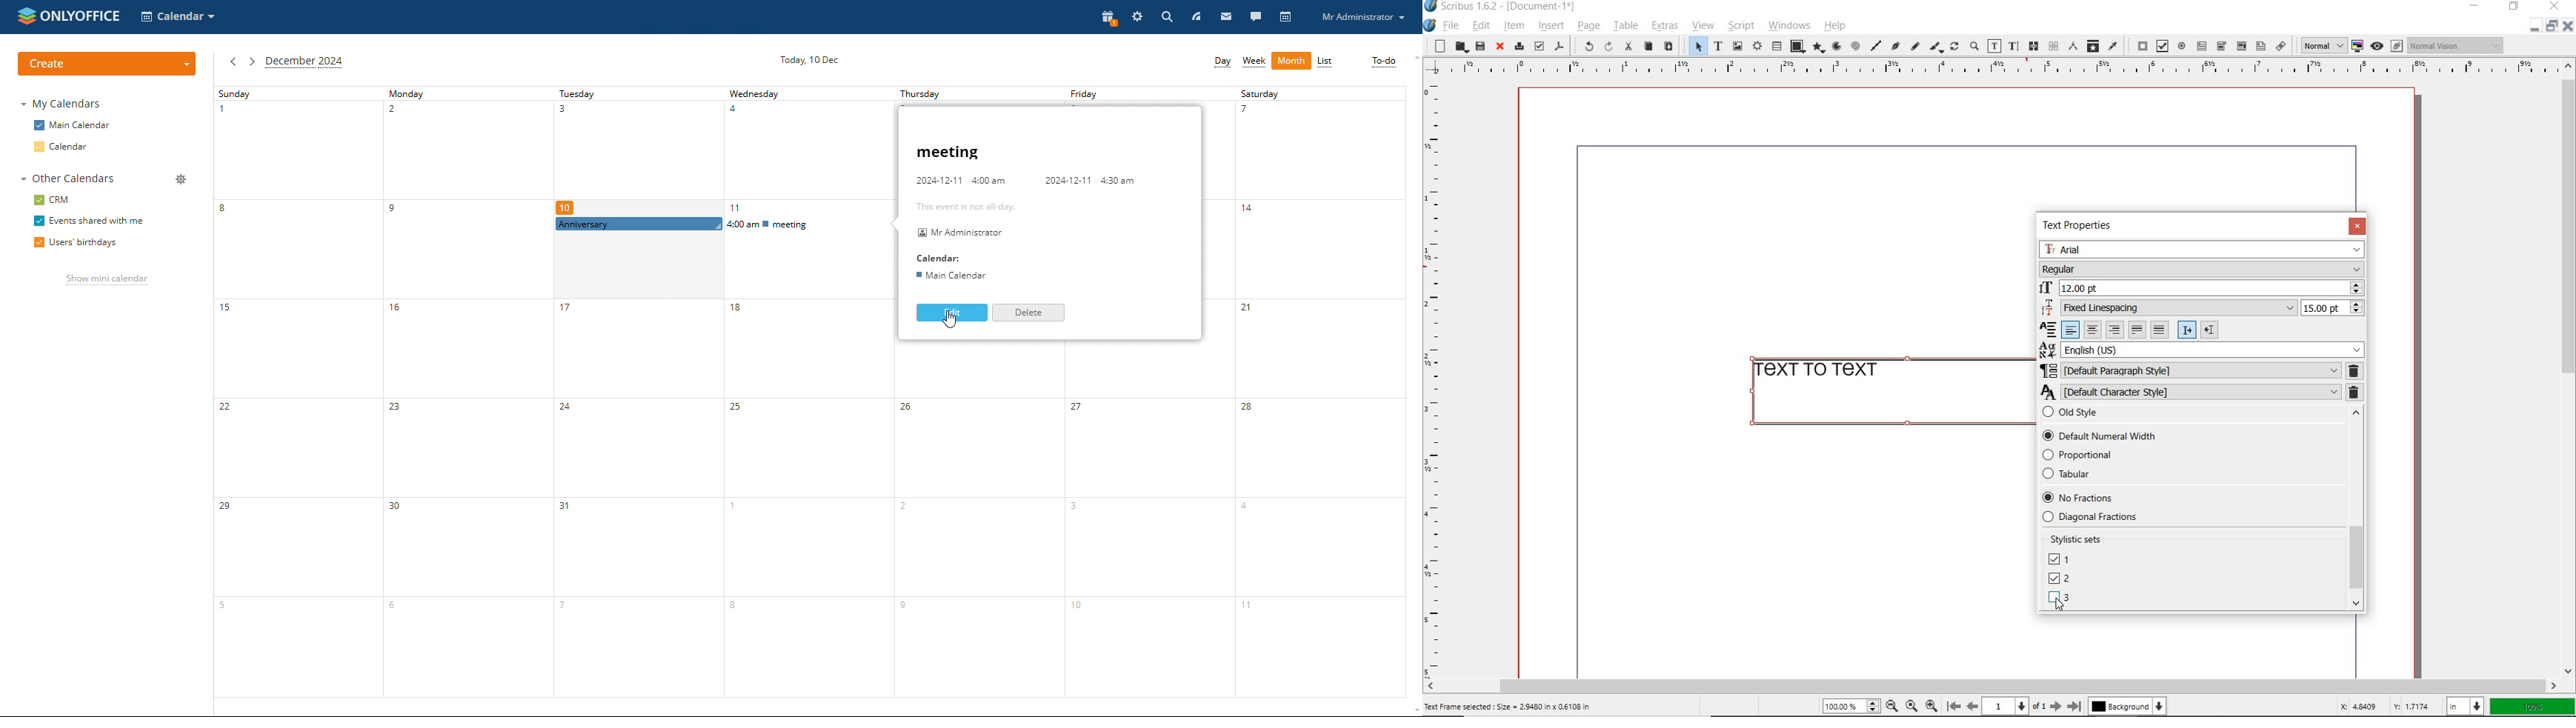  Describe the element at coordinates (2057, 578) in the screenshot. I see `DEFAULT NUMBERS` at that location.